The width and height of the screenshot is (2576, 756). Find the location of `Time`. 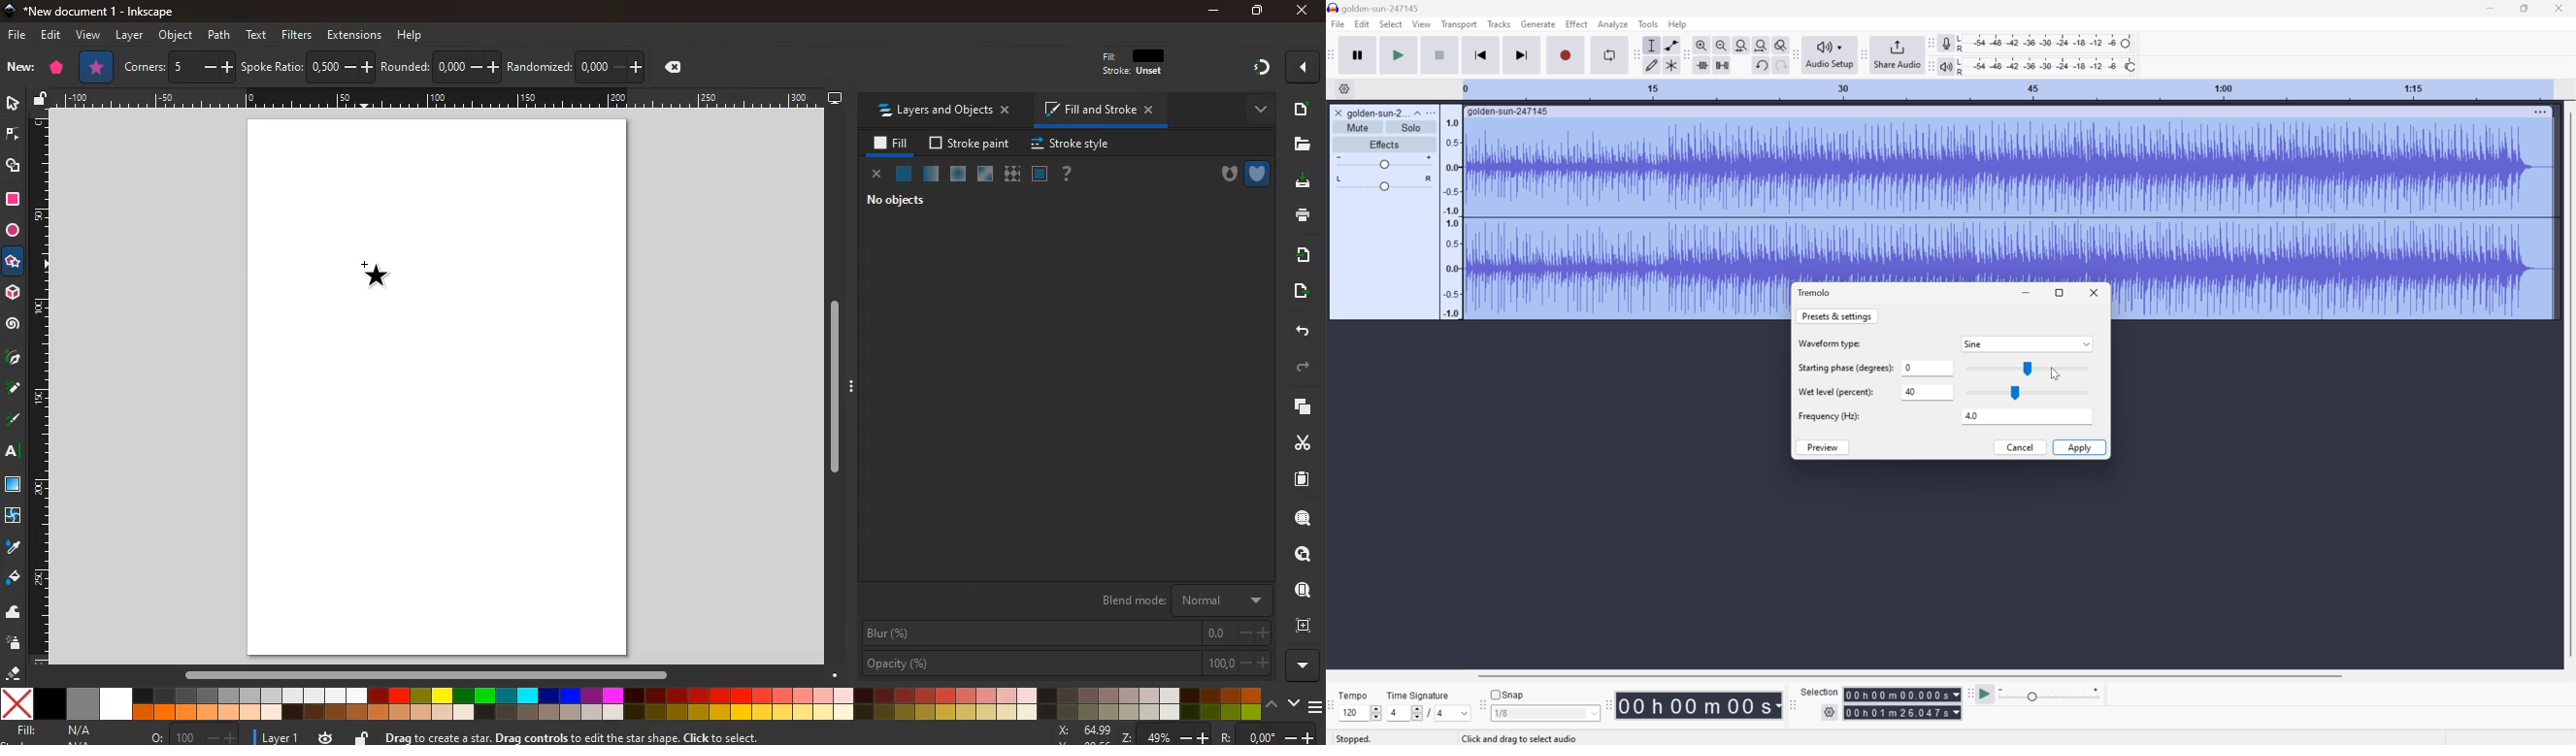

Time is located at coordinates (1700, 704).